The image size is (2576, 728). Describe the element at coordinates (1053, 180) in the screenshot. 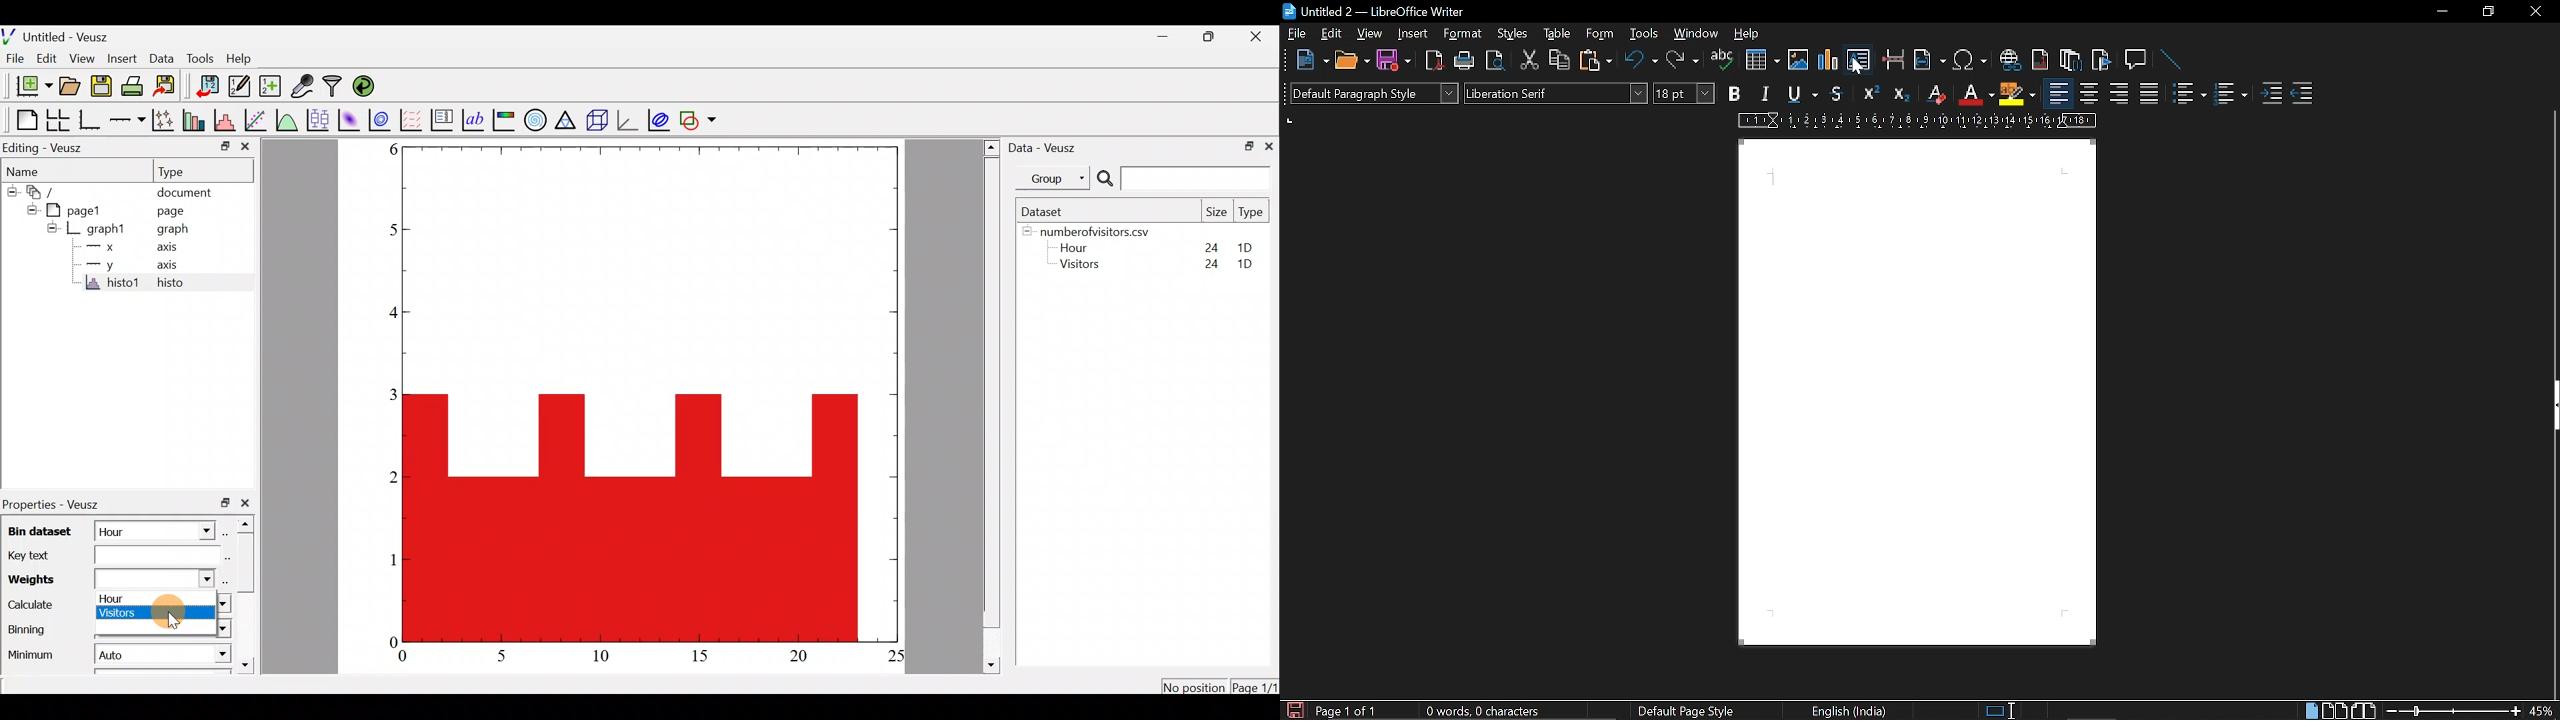

I see `Group` at that location.